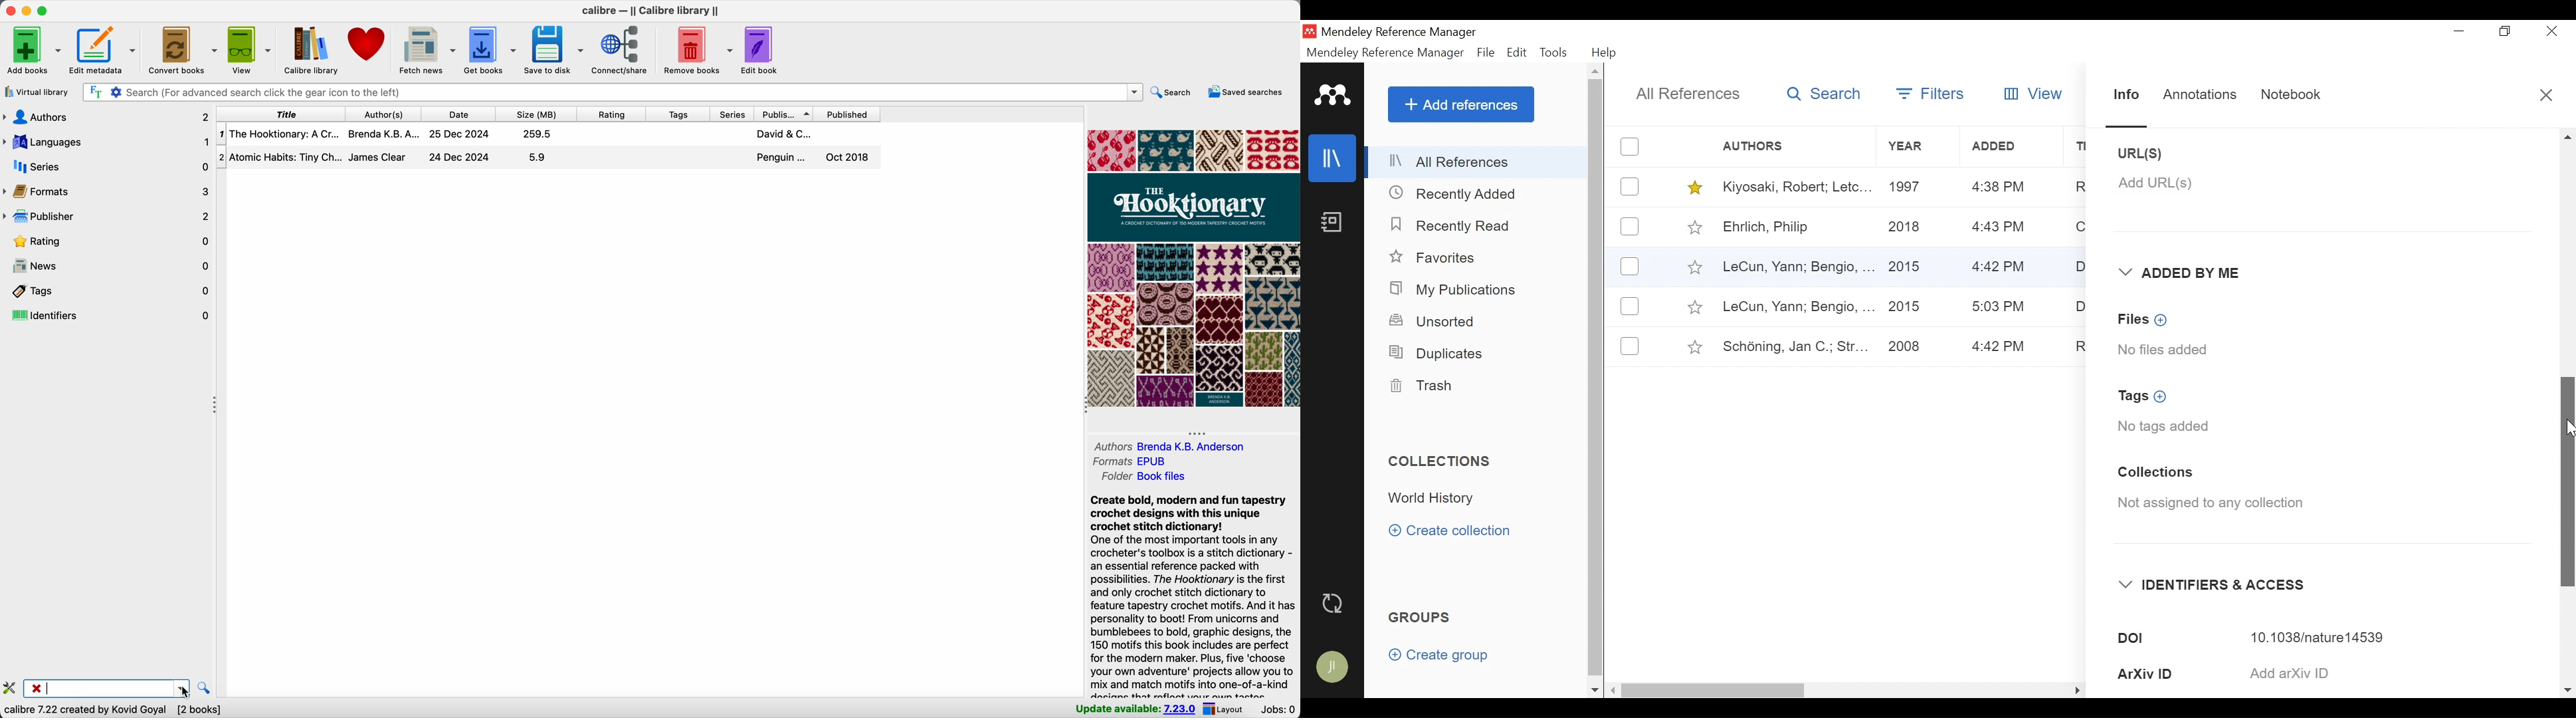  What do you see at coordinates (185, 50) in the screenshot?
I see `convert books` at bounding box center [185, 50].